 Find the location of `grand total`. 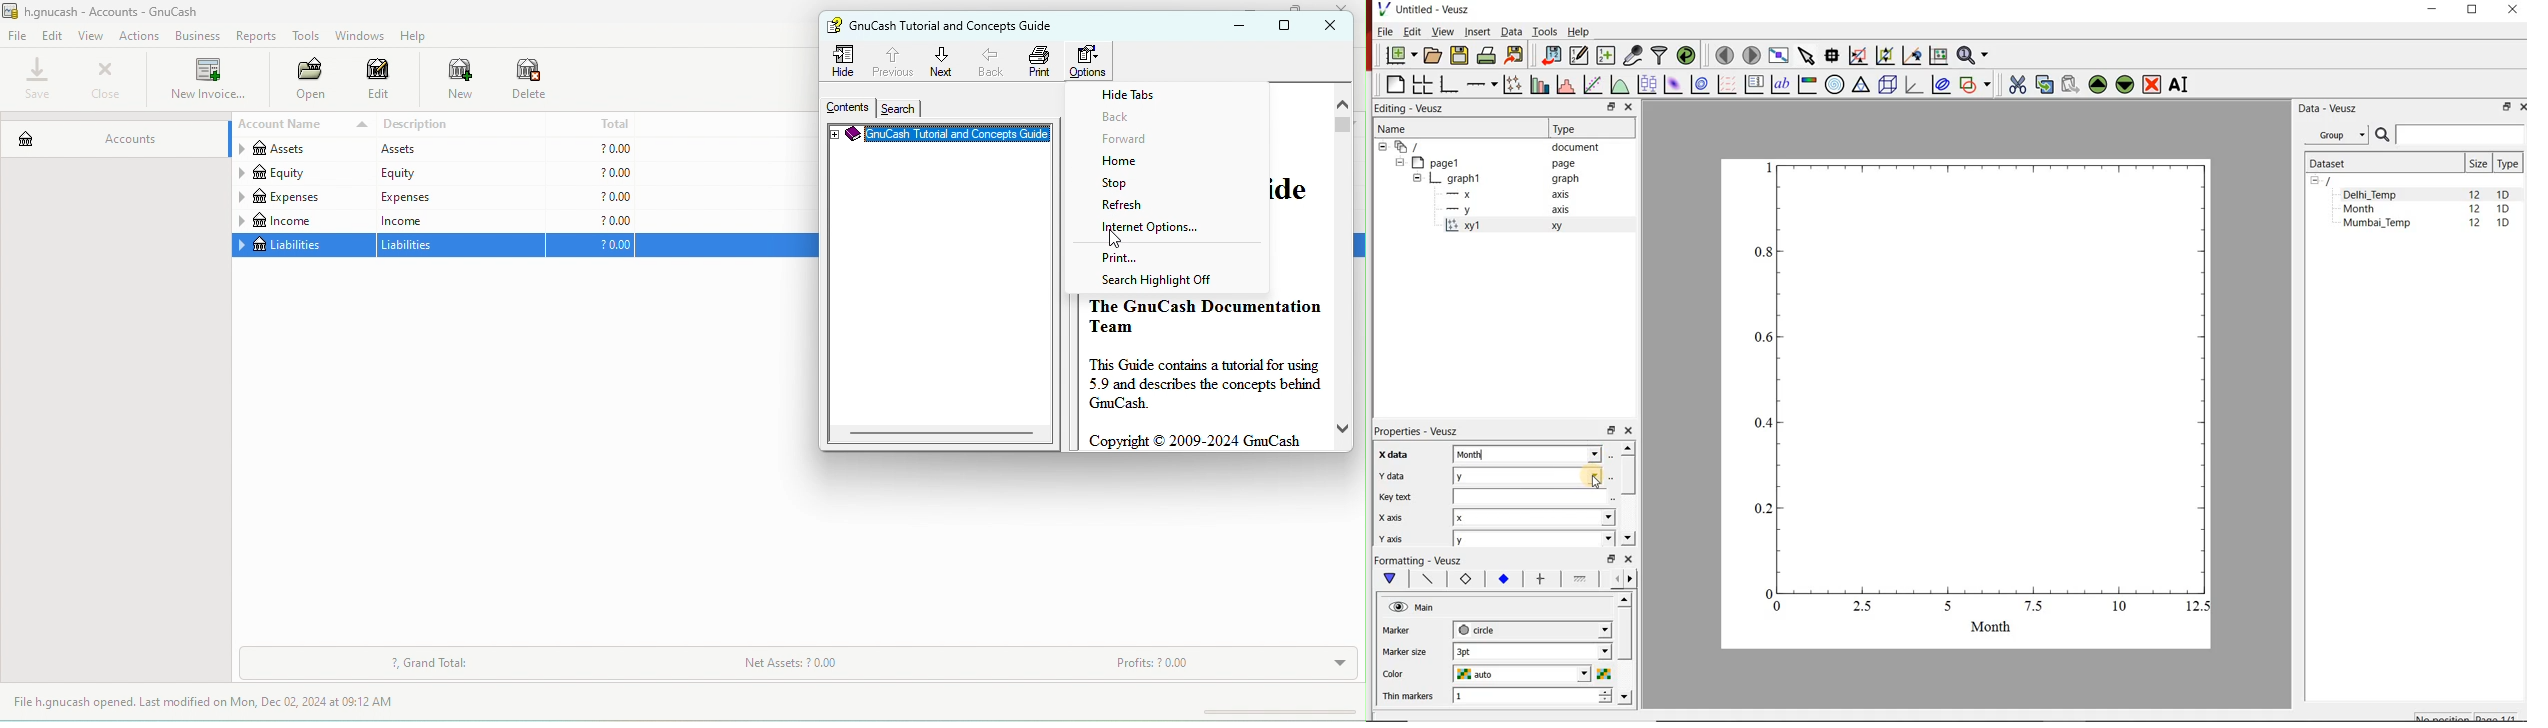

grand total is located at coordinates (430, 664).